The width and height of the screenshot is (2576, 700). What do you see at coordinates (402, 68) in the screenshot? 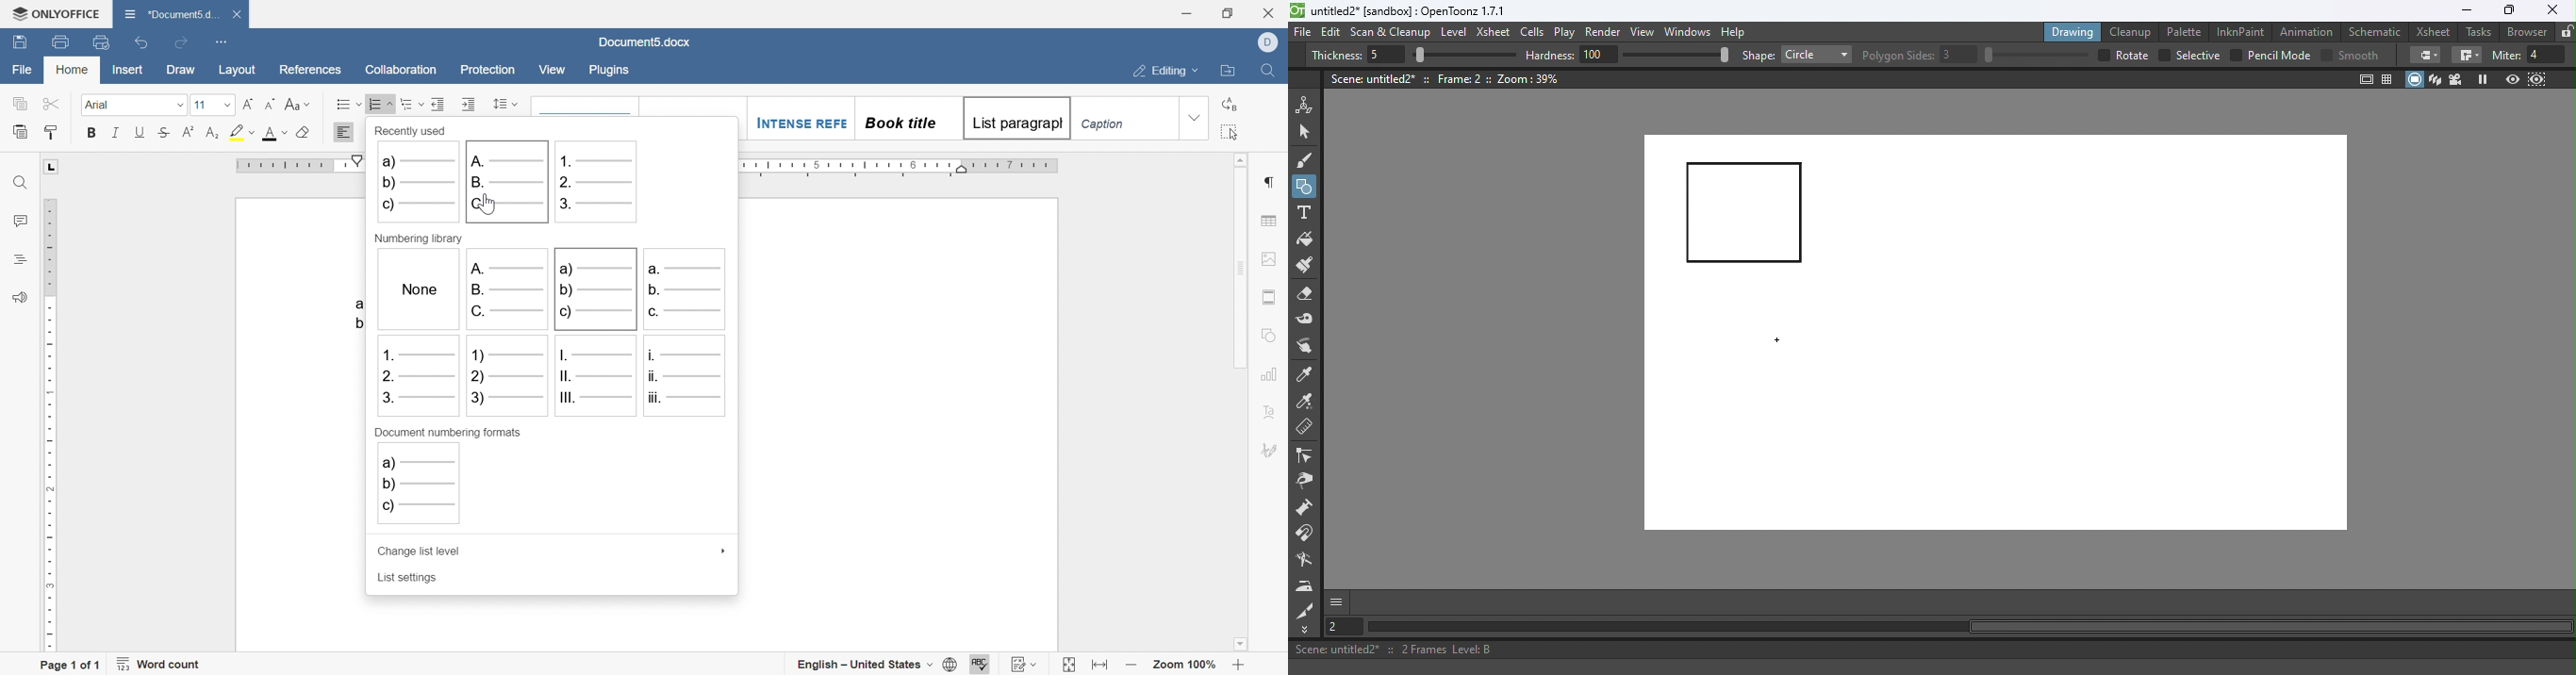
I see `collaboration` at bounding box center [402, 68].